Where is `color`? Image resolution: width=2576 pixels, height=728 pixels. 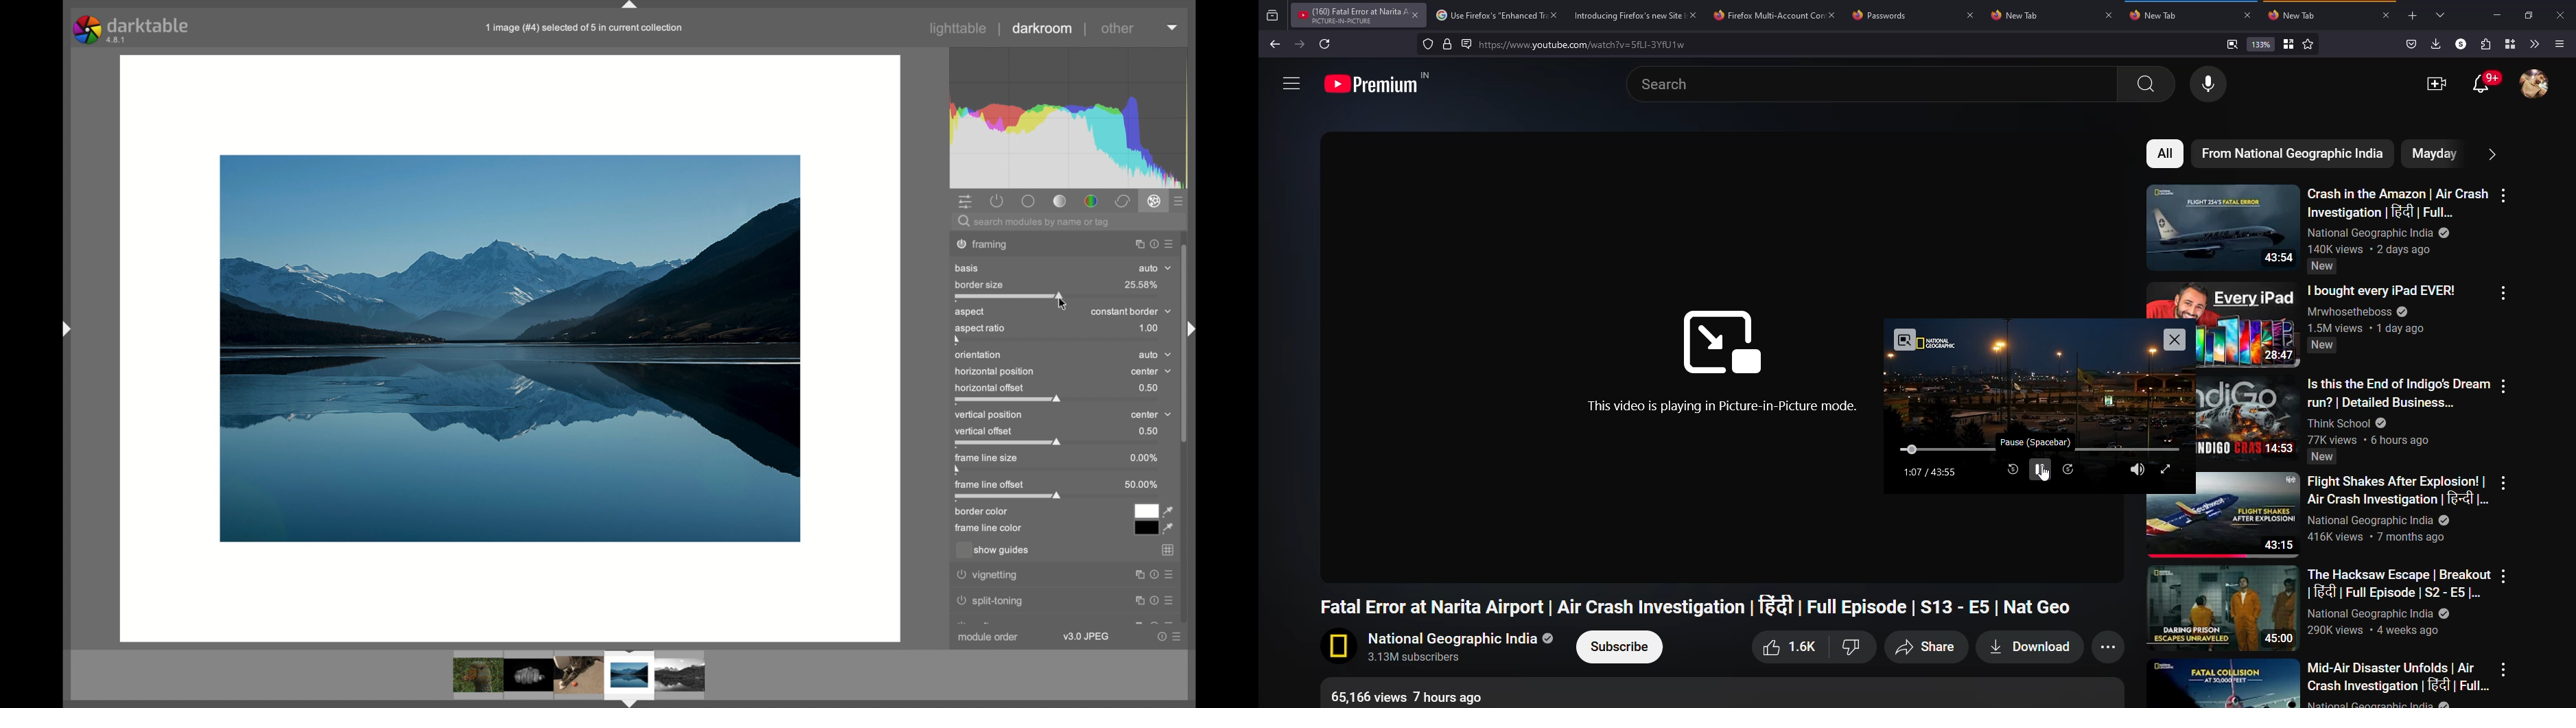 color is located at coordinates (1092, 201).